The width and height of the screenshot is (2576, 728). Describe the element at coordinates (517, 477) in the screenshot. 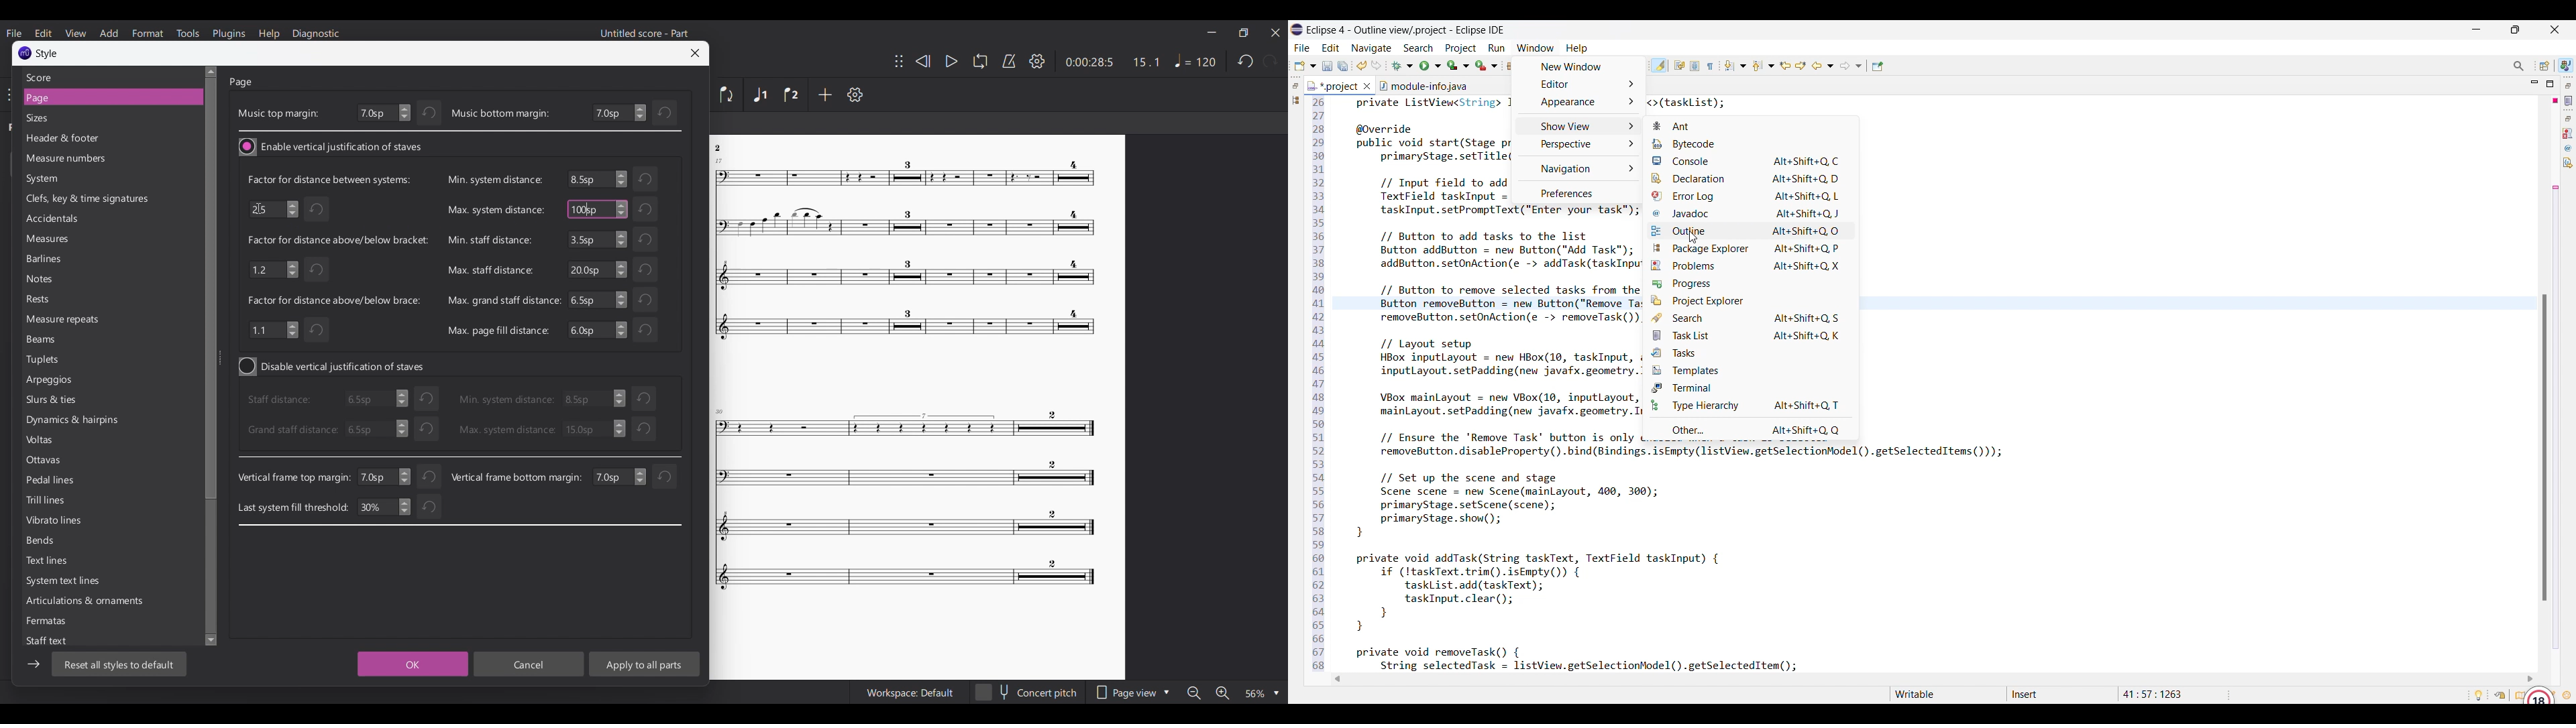

I see `Vertical frame bottom margin` at that location.